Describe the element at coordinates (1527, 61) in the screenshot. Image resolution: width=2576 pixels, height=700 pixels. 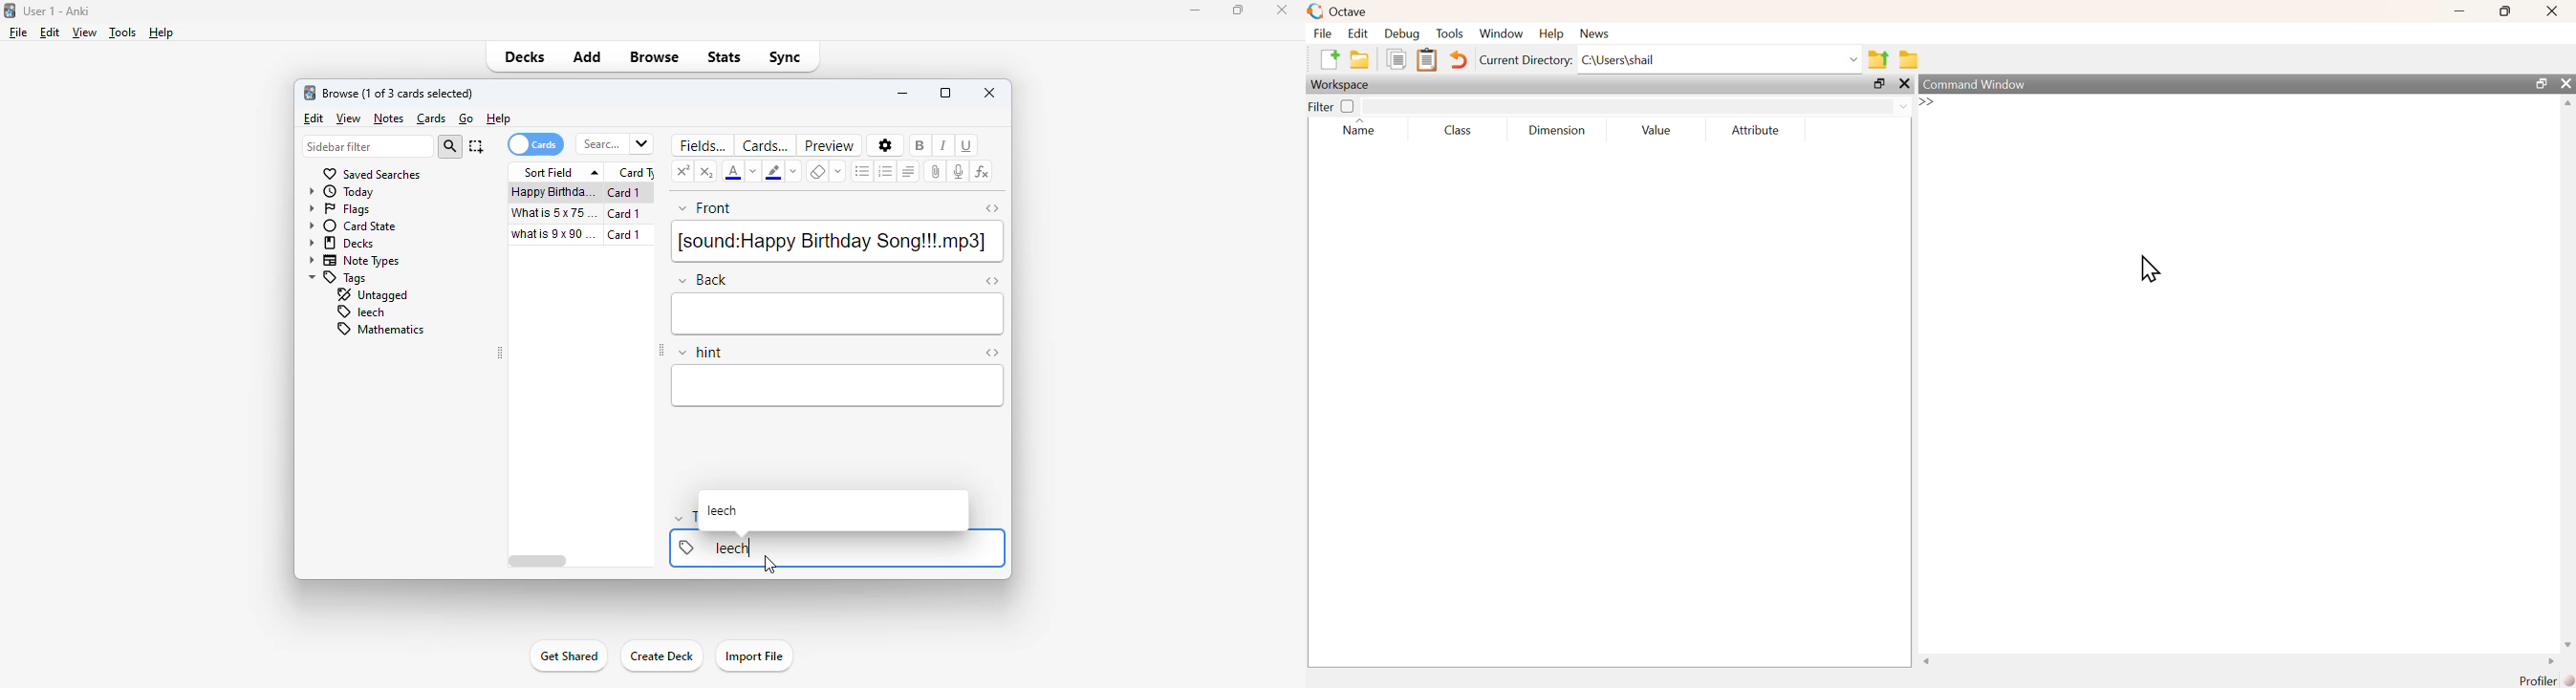
I see `Current Directory:` at that location.